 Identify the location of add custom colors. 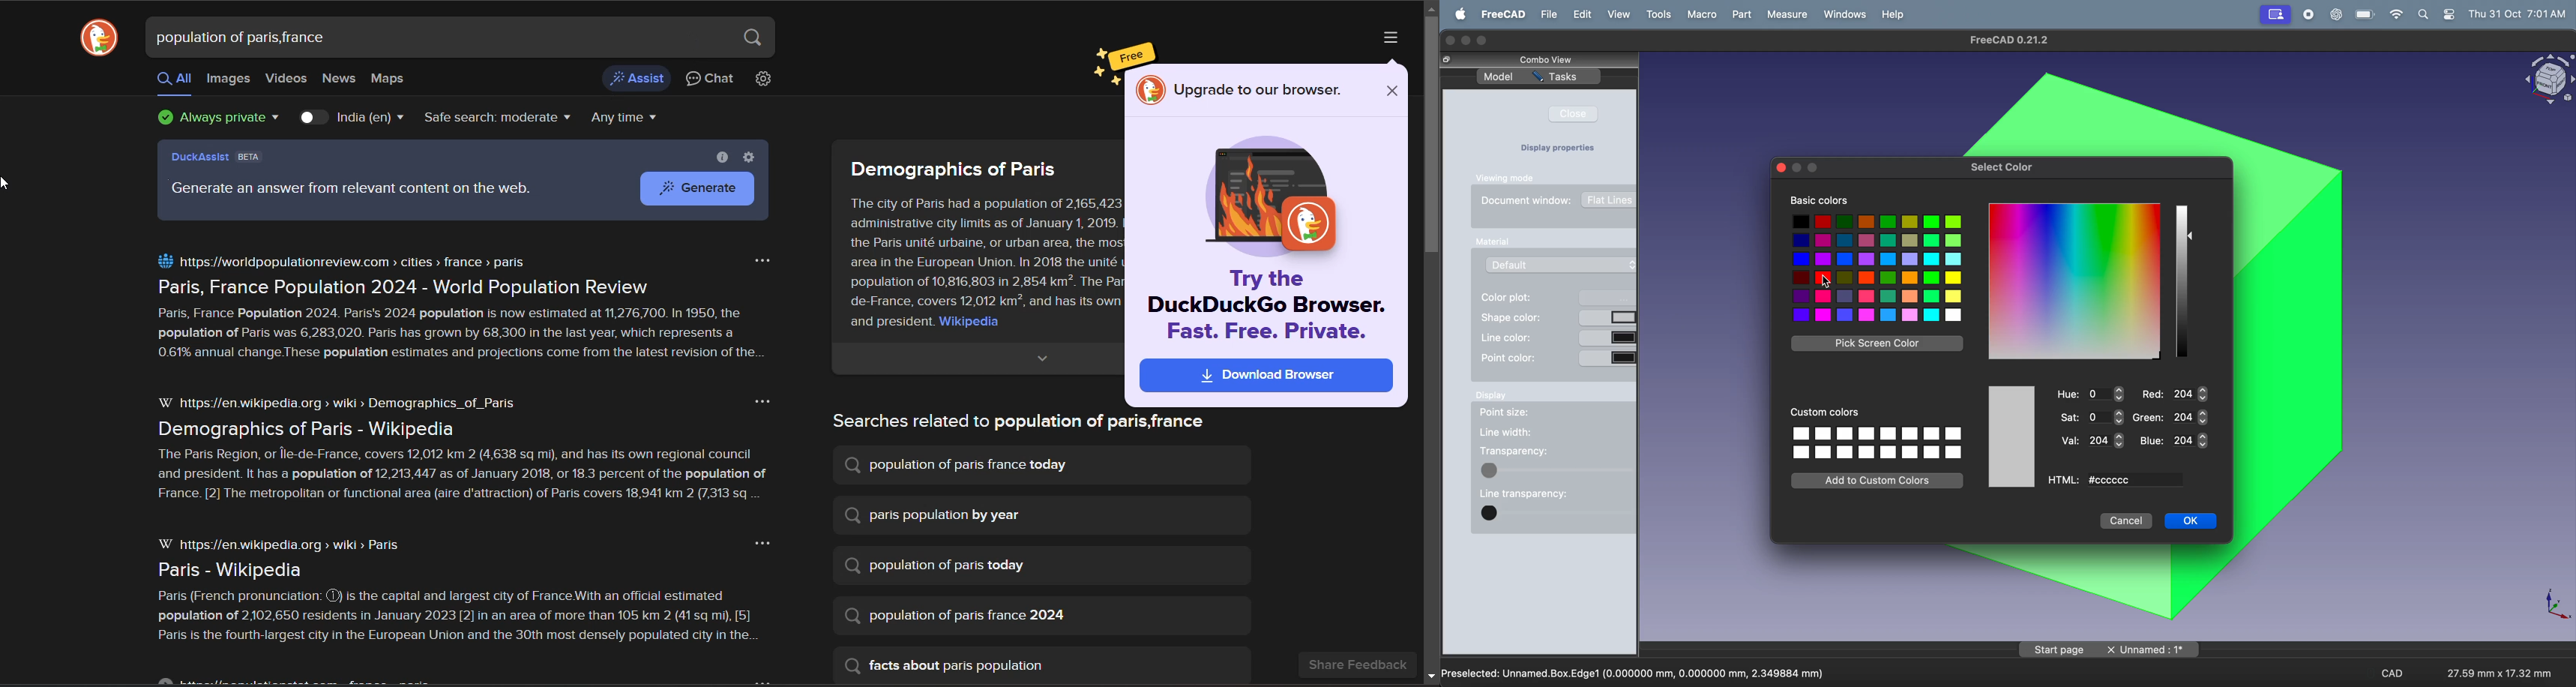
(1877, 480).